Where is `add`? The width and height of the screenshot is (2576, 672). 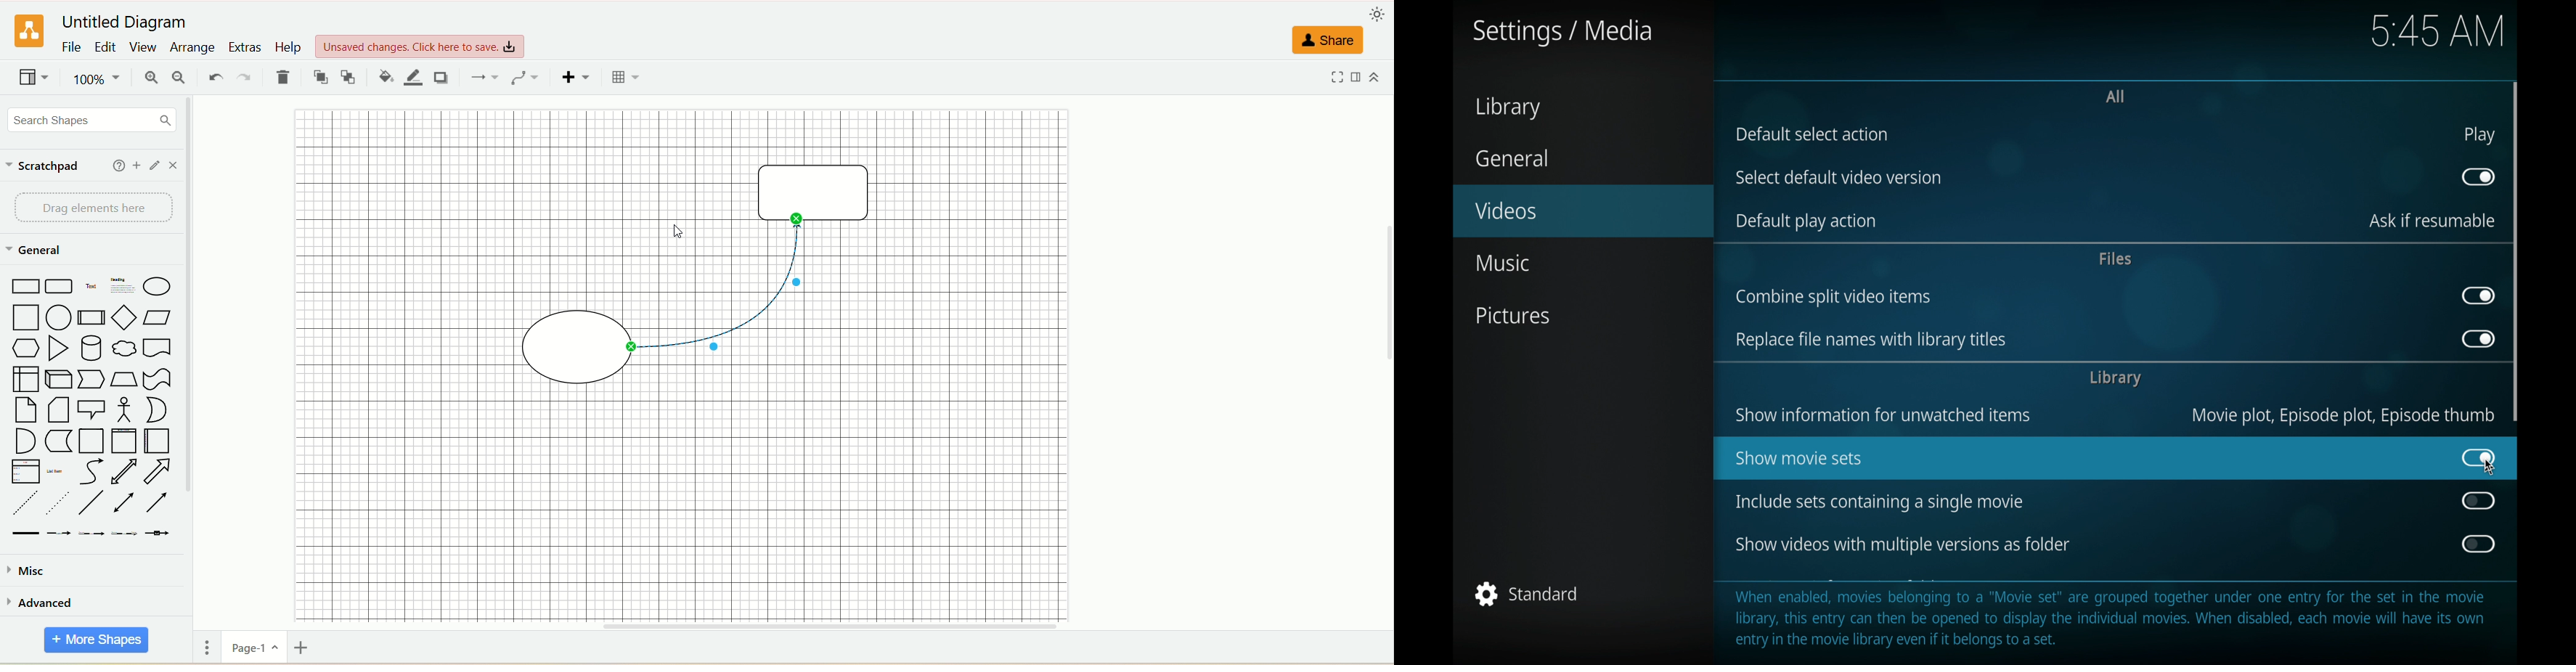
add is located at coordinates (137, 163).